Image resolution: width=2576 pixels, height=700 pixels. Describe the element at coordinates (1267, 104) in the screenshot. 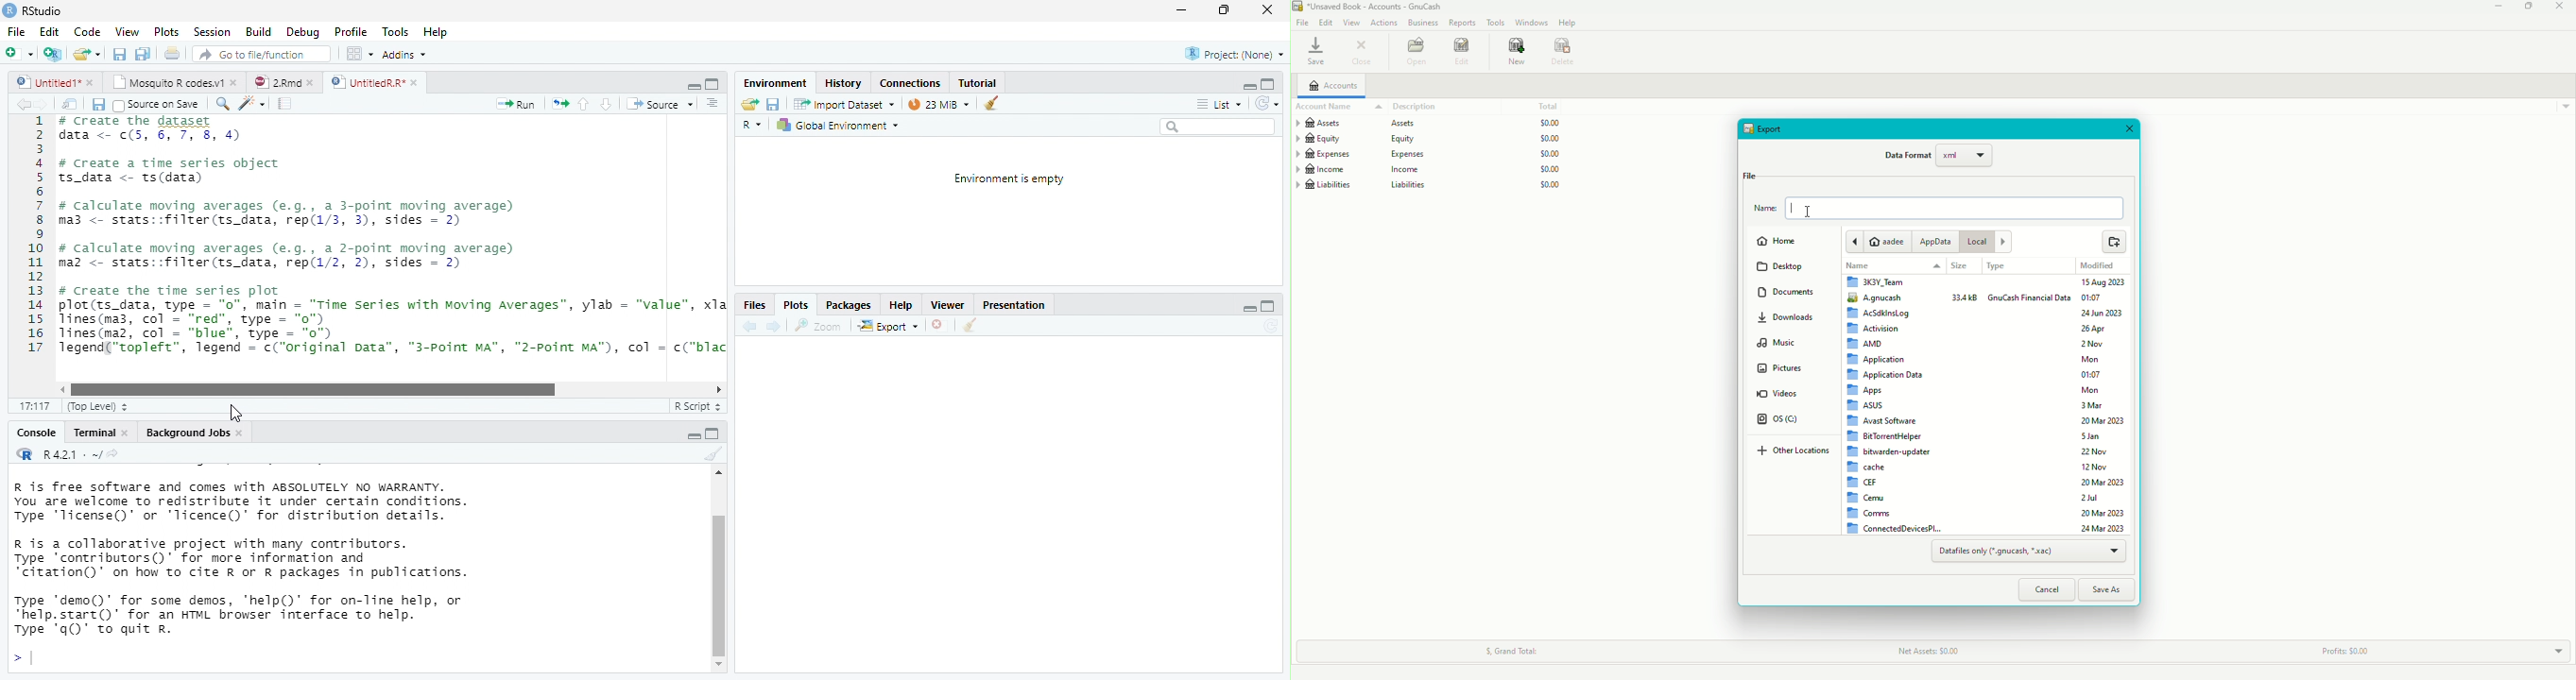

I see `Refresh` at that location.